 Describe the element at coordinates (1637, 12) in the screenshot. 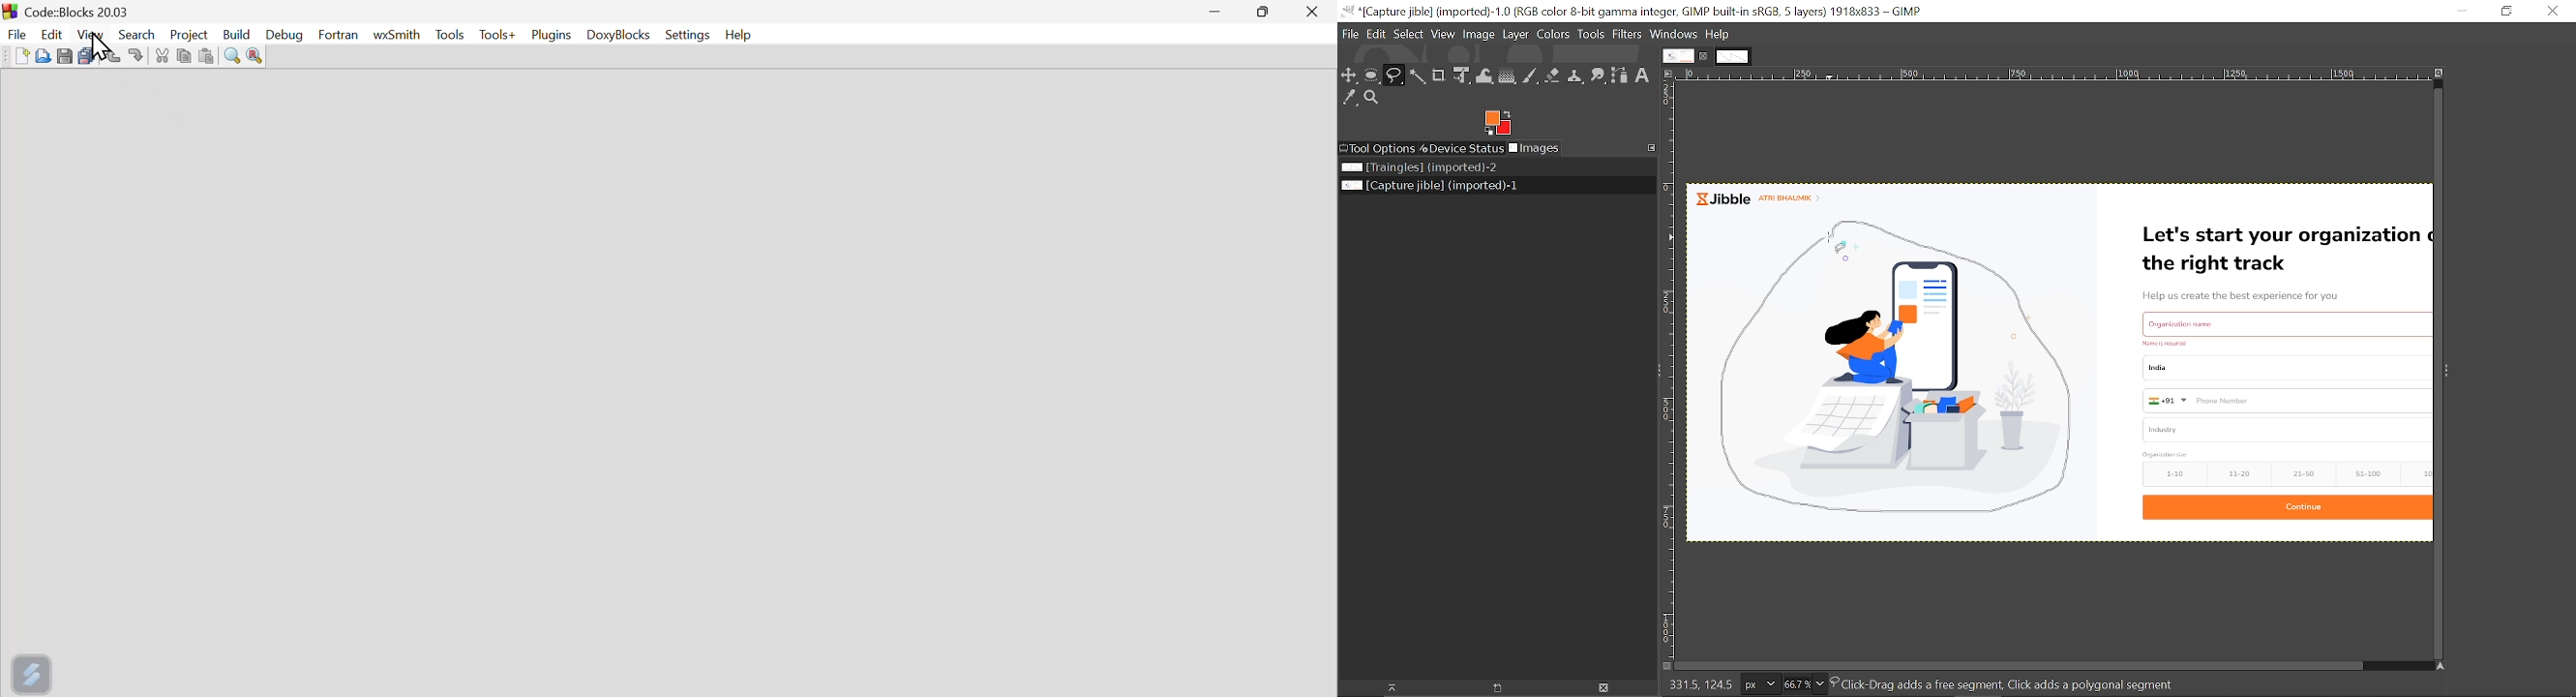

I see `Current window ` at that location.